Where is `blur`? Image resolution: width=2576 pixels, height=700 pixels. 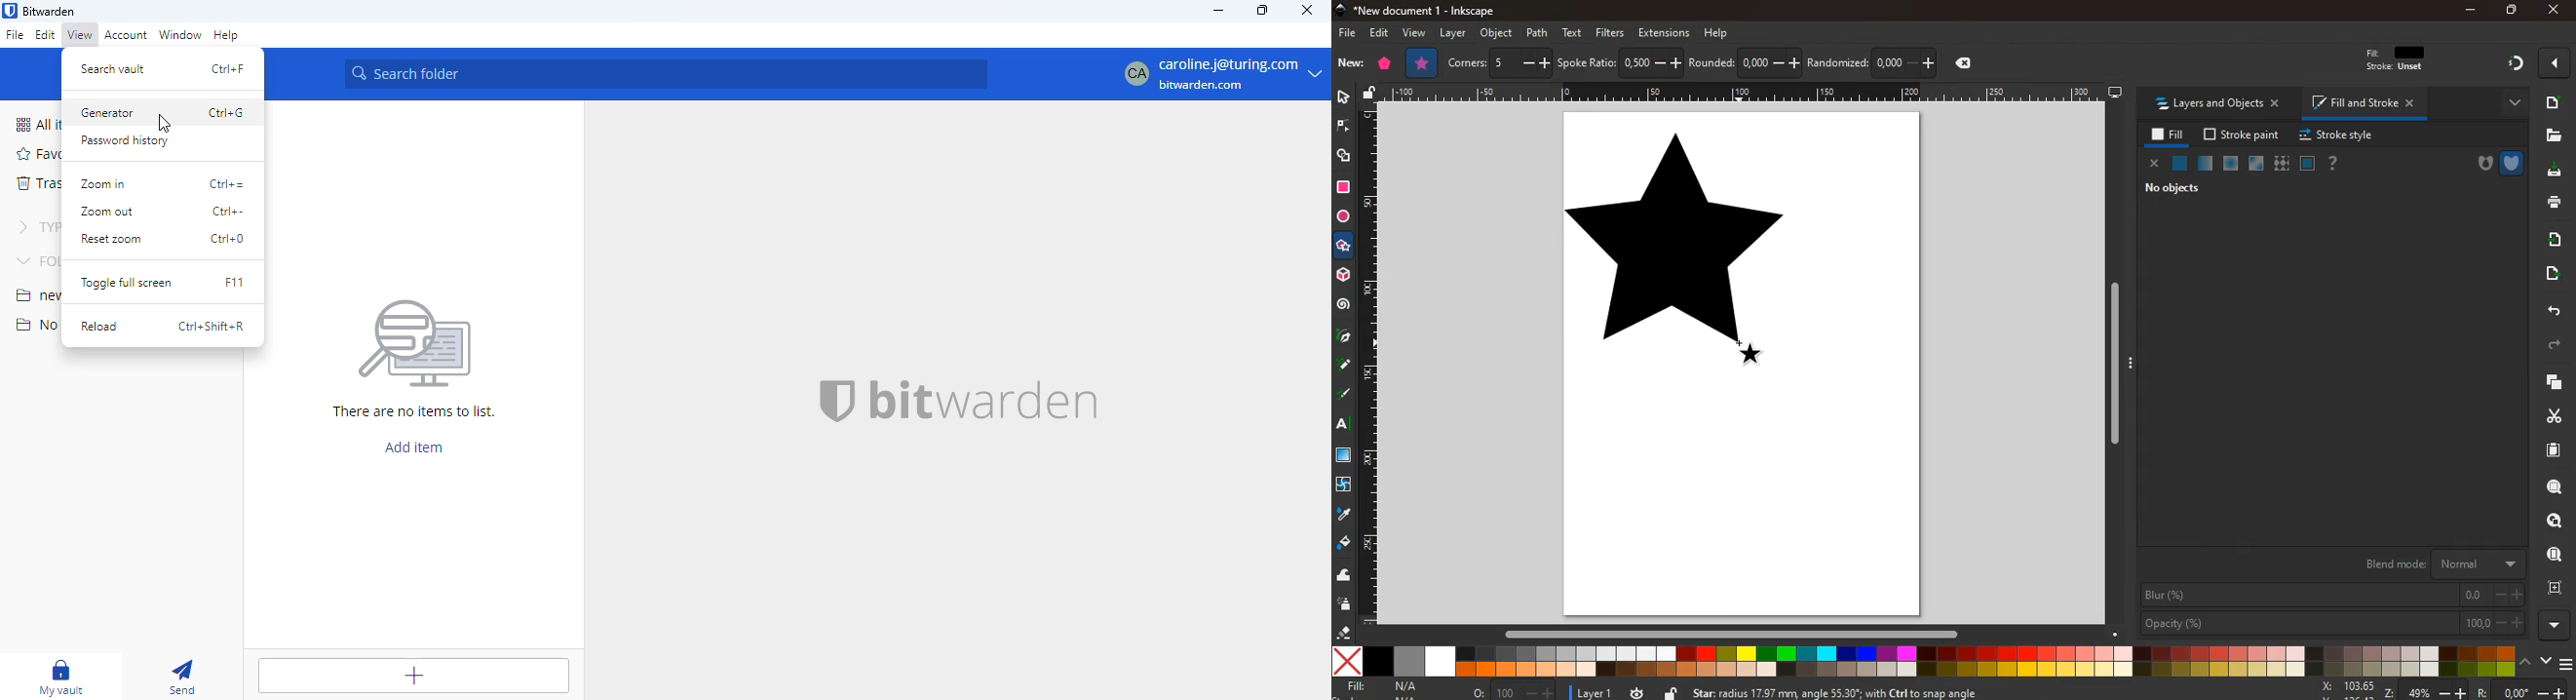 blur is located at coordinates (2329, 595).